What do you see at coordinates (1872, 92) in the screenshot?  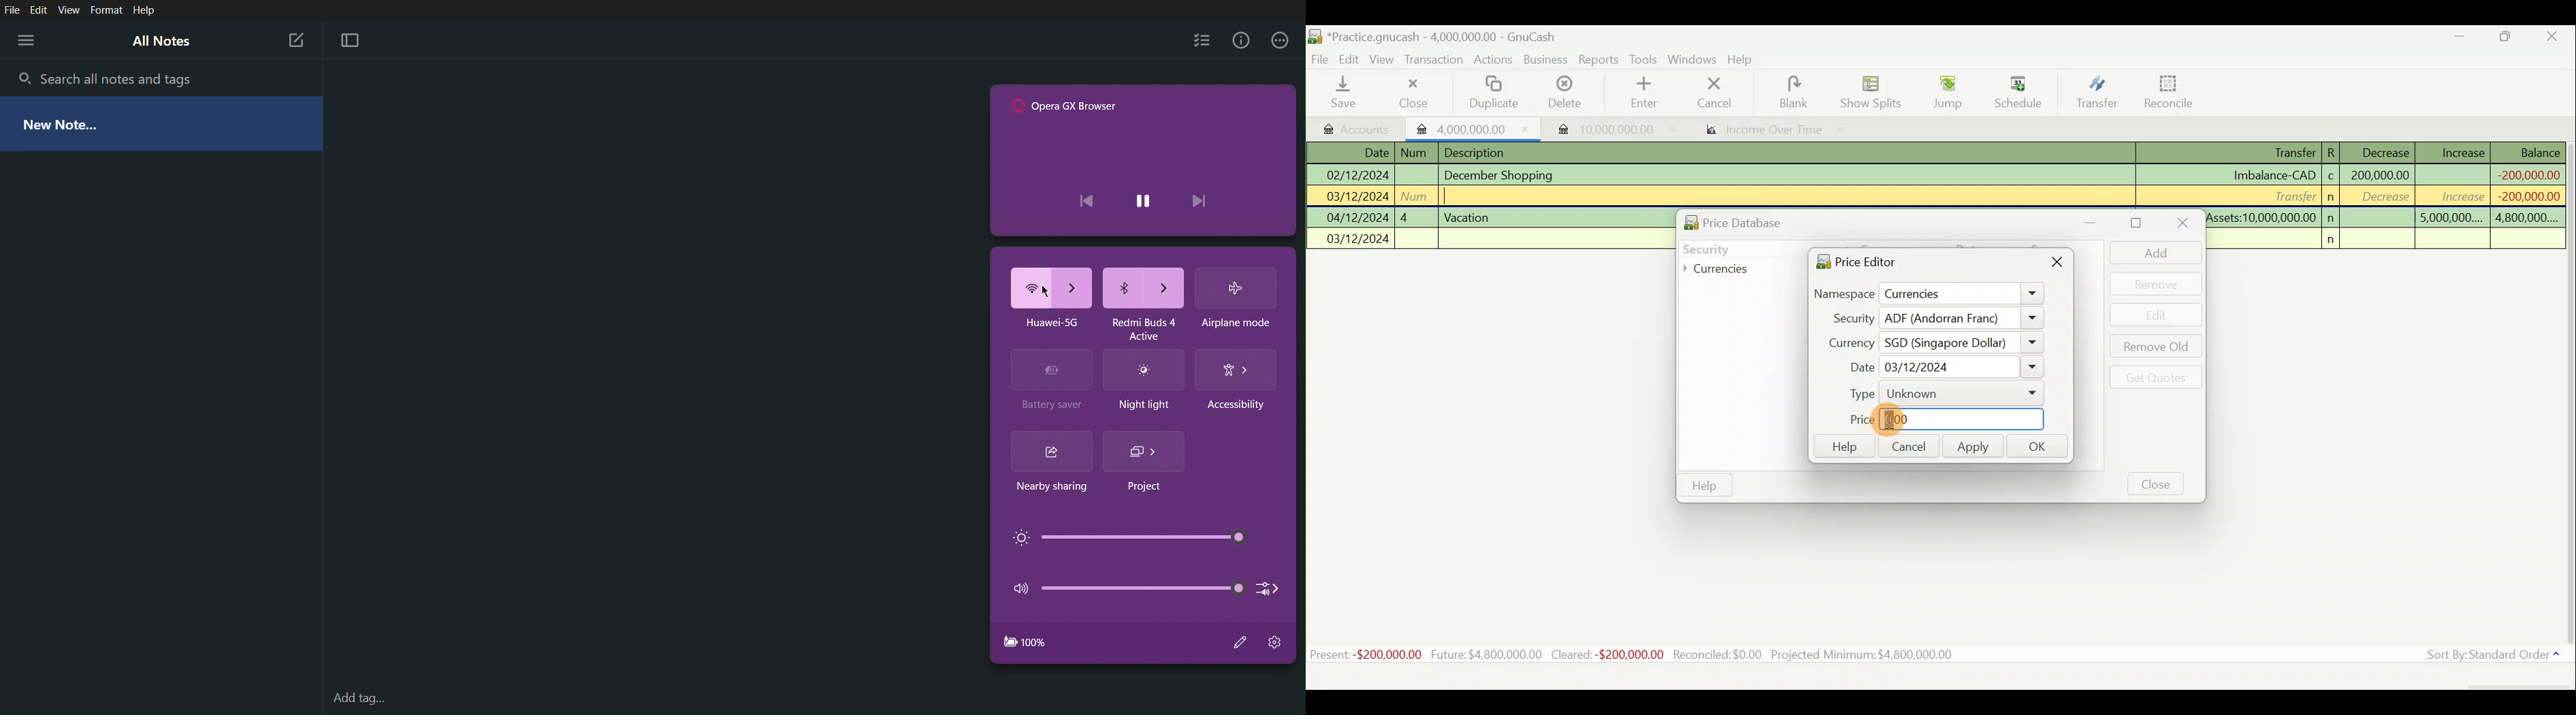 I see `Show splits` at bounding box center [1872, 92].